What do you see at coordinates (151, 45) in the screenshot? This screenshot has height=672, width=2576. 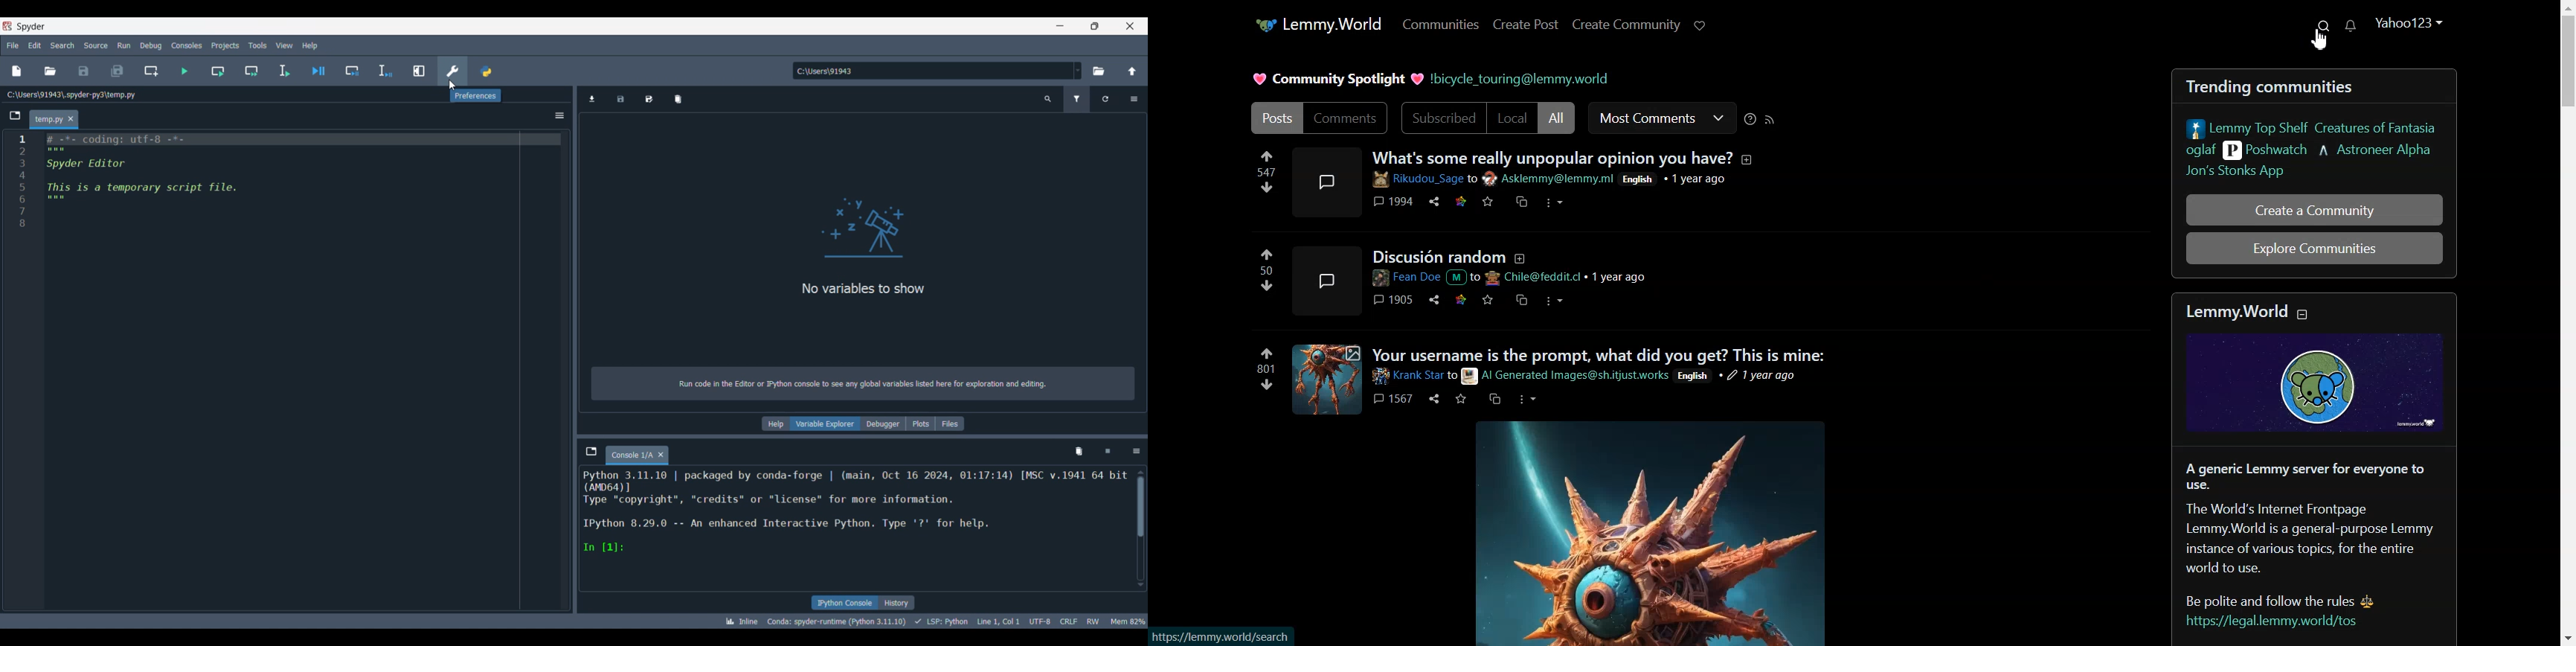 I see `Debug menu` at bounding box center [151, 45].